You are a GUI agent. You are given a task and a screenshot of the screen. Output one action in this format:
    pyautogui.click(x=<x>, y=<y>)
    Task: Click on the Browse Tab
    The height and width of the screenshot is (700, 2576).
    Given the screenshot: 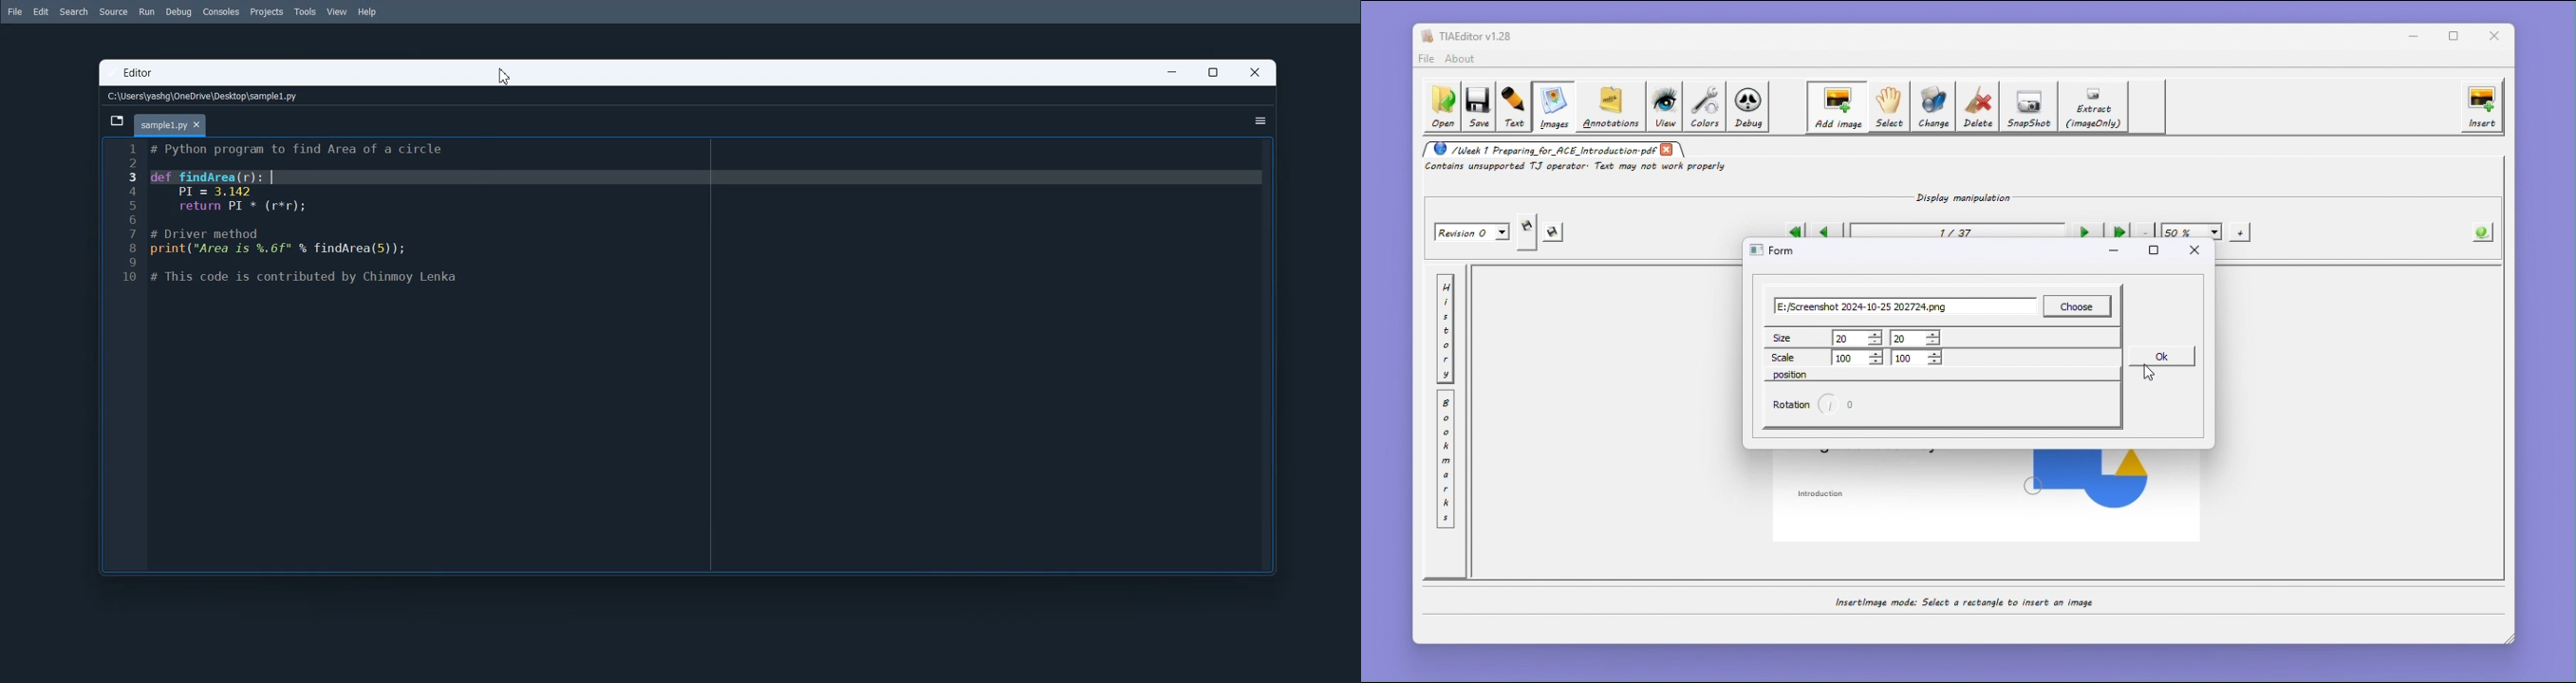 What is the action you would take?
    pyautogui.click(x=118, y=121)
    